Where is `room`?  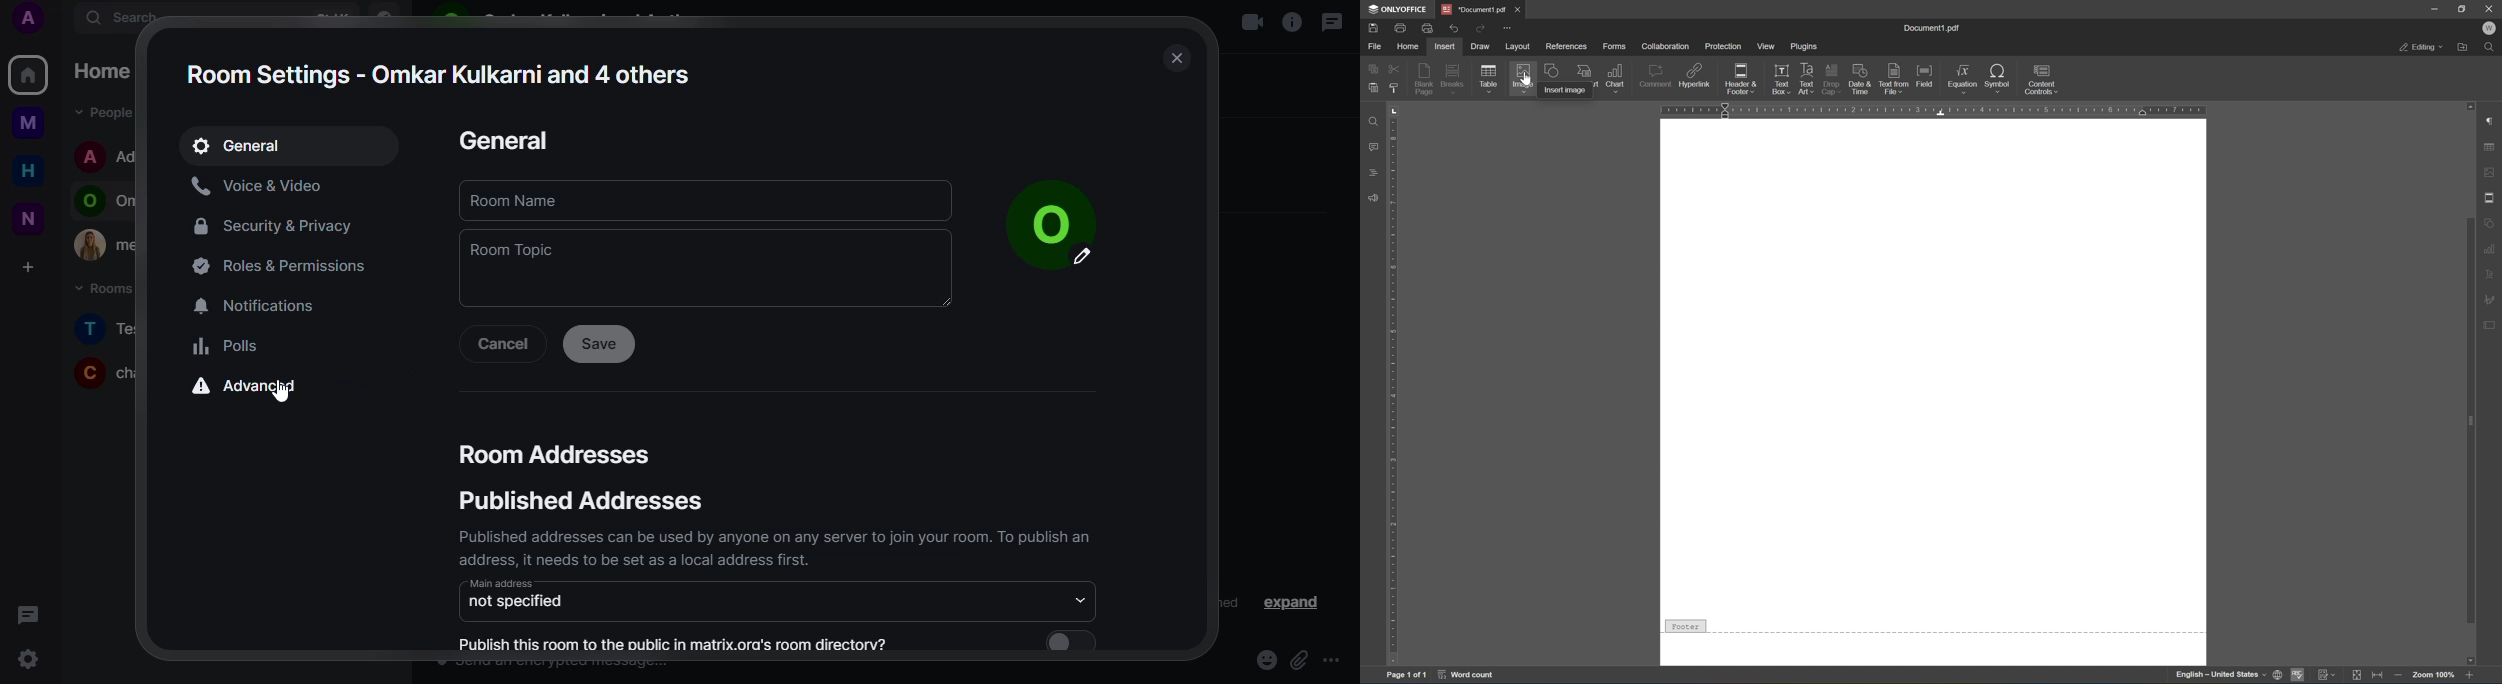 room is located at coordinates (107, 328).